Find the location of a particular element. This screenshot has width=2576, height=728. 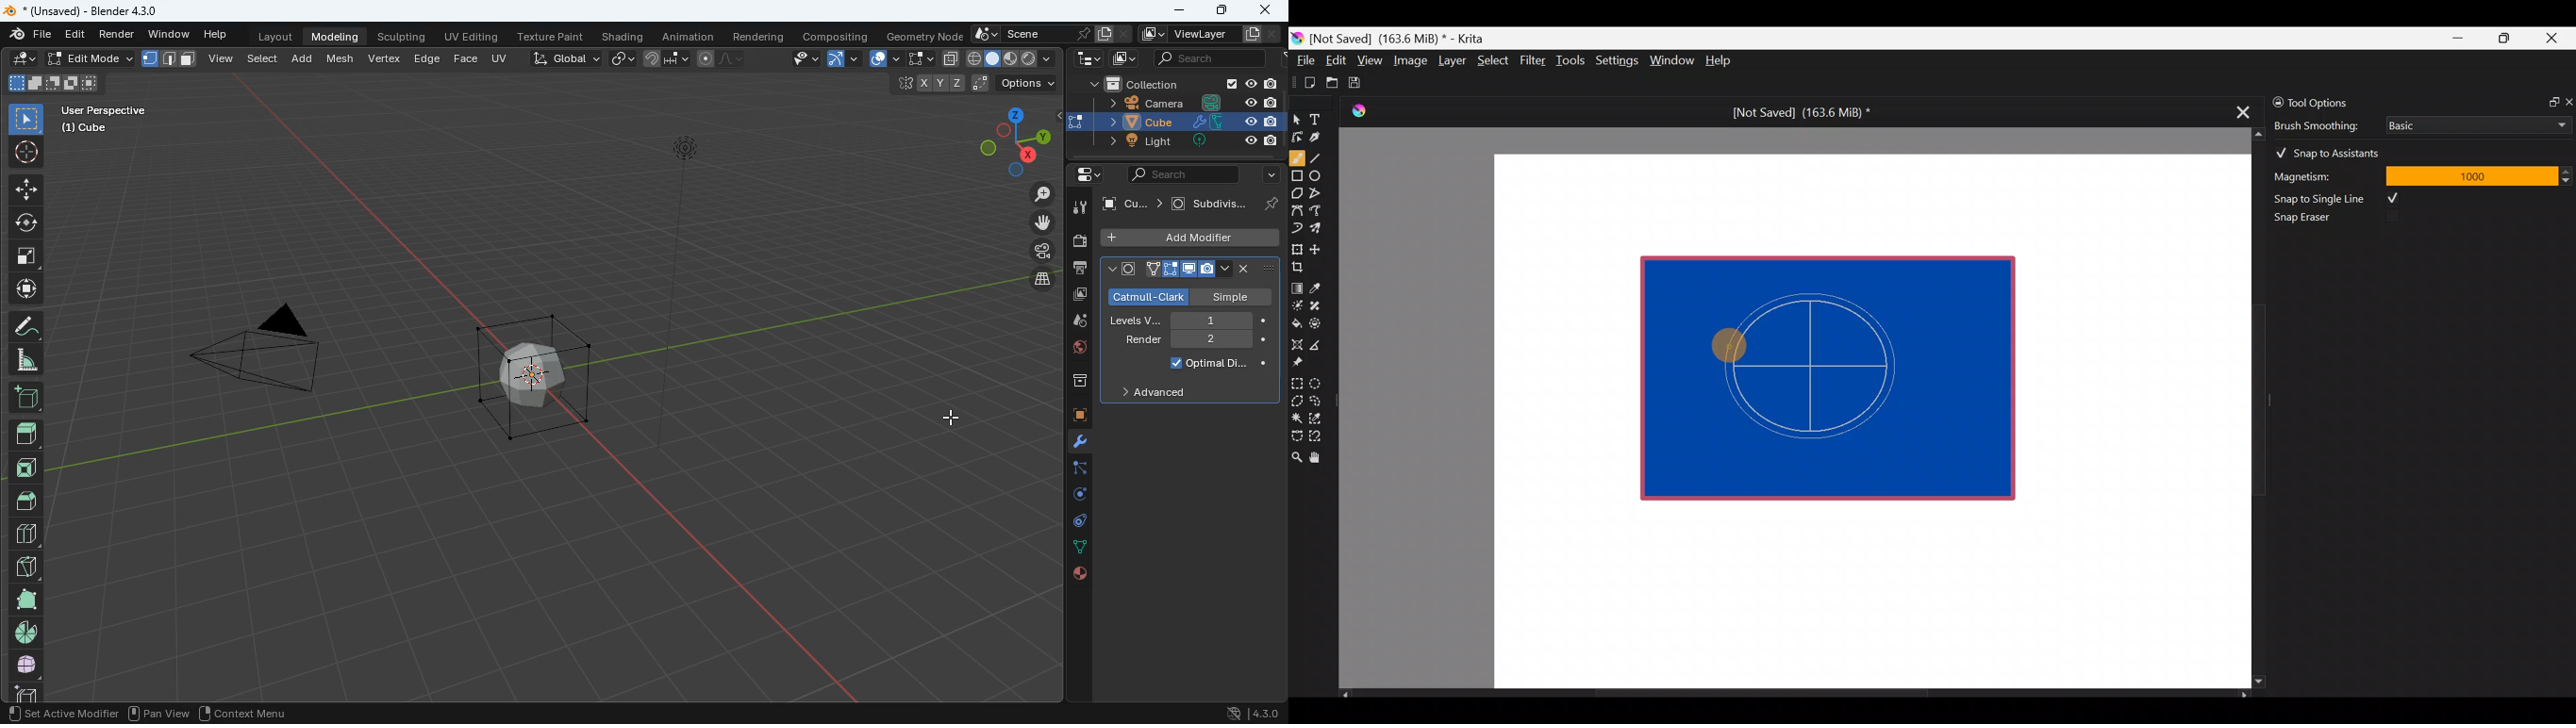

Smart patch tool is located at coordinates (1319, 305).